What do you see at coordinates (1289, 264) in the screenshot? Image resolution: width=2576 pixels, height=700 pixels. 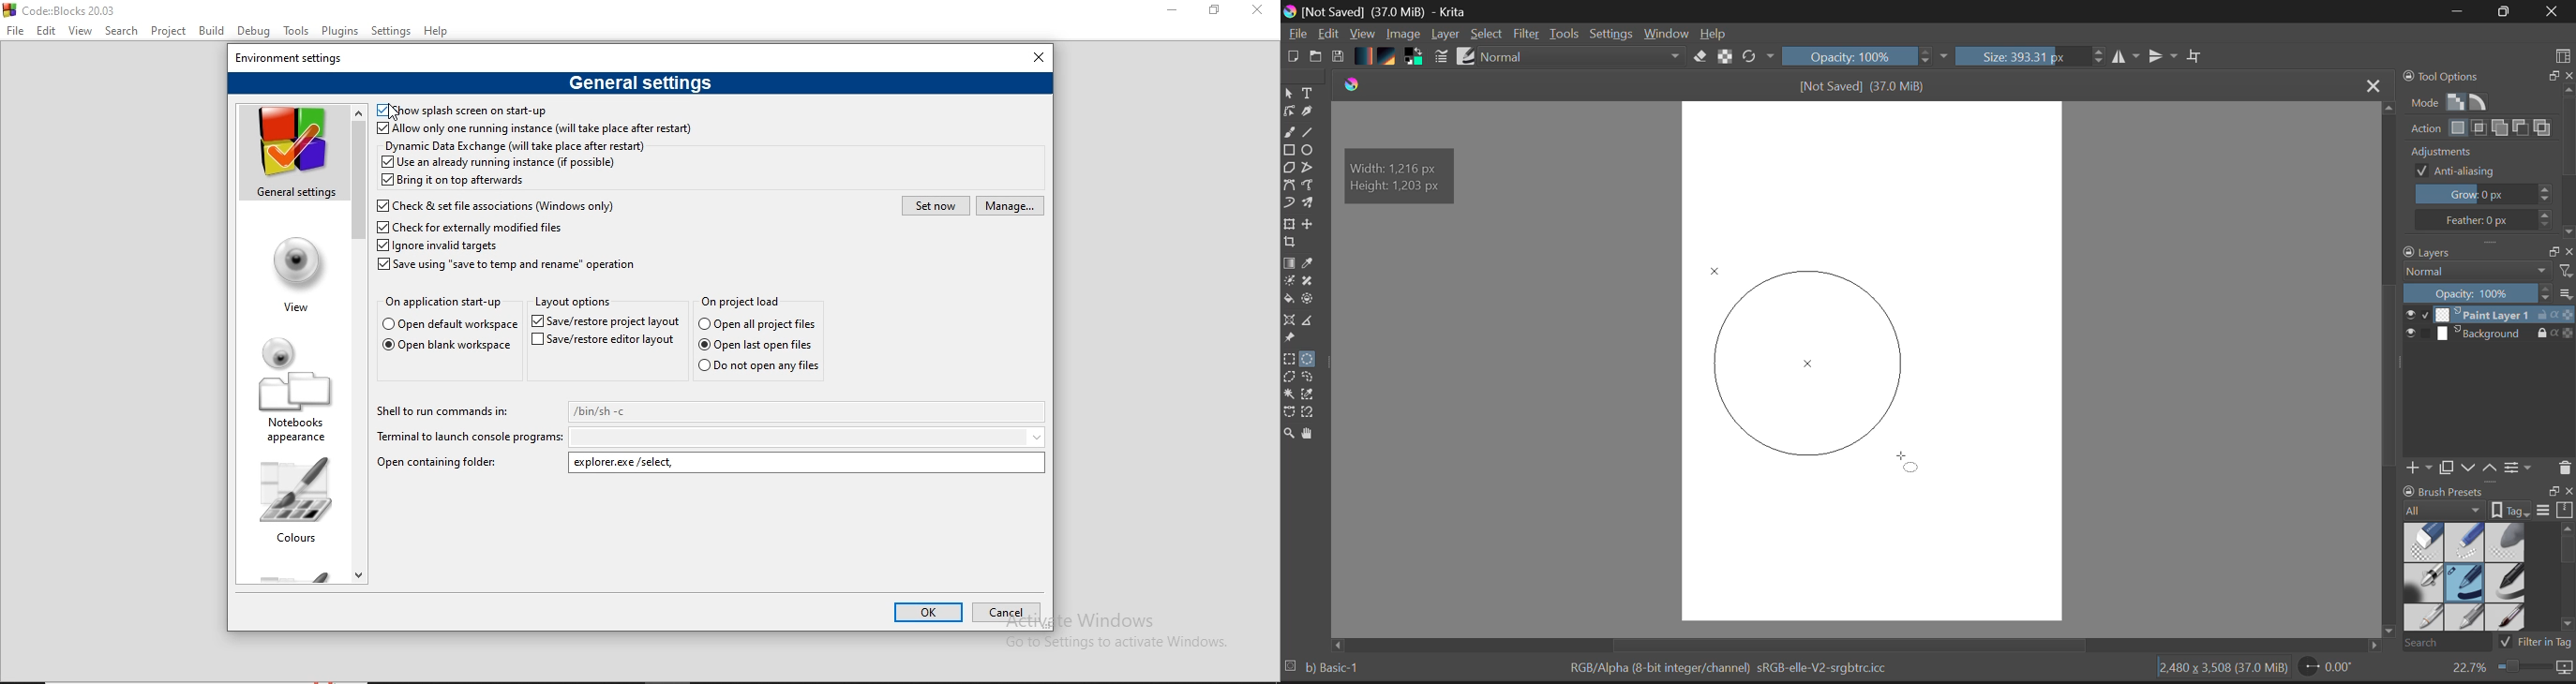 I see `Gradient Fill` at bounding box center [1289, 264].